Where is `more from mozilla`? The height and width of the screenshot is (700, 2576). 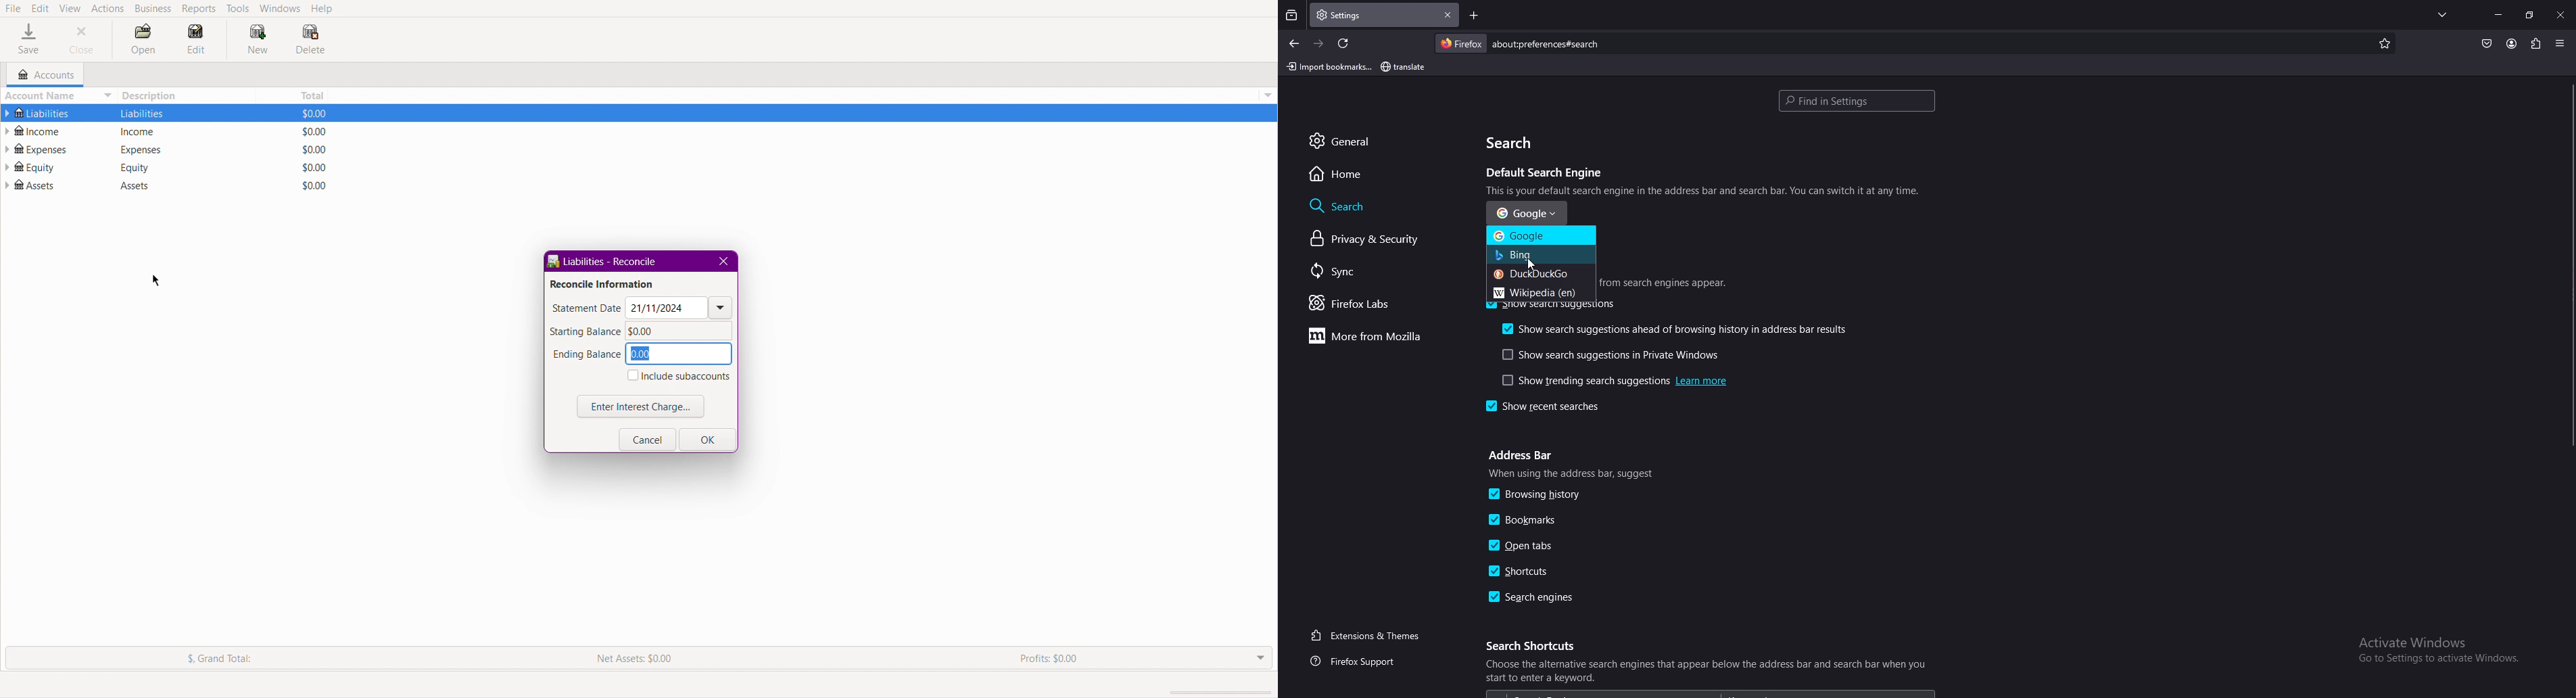 more from mozilla is located at coordinates (1375, 336).